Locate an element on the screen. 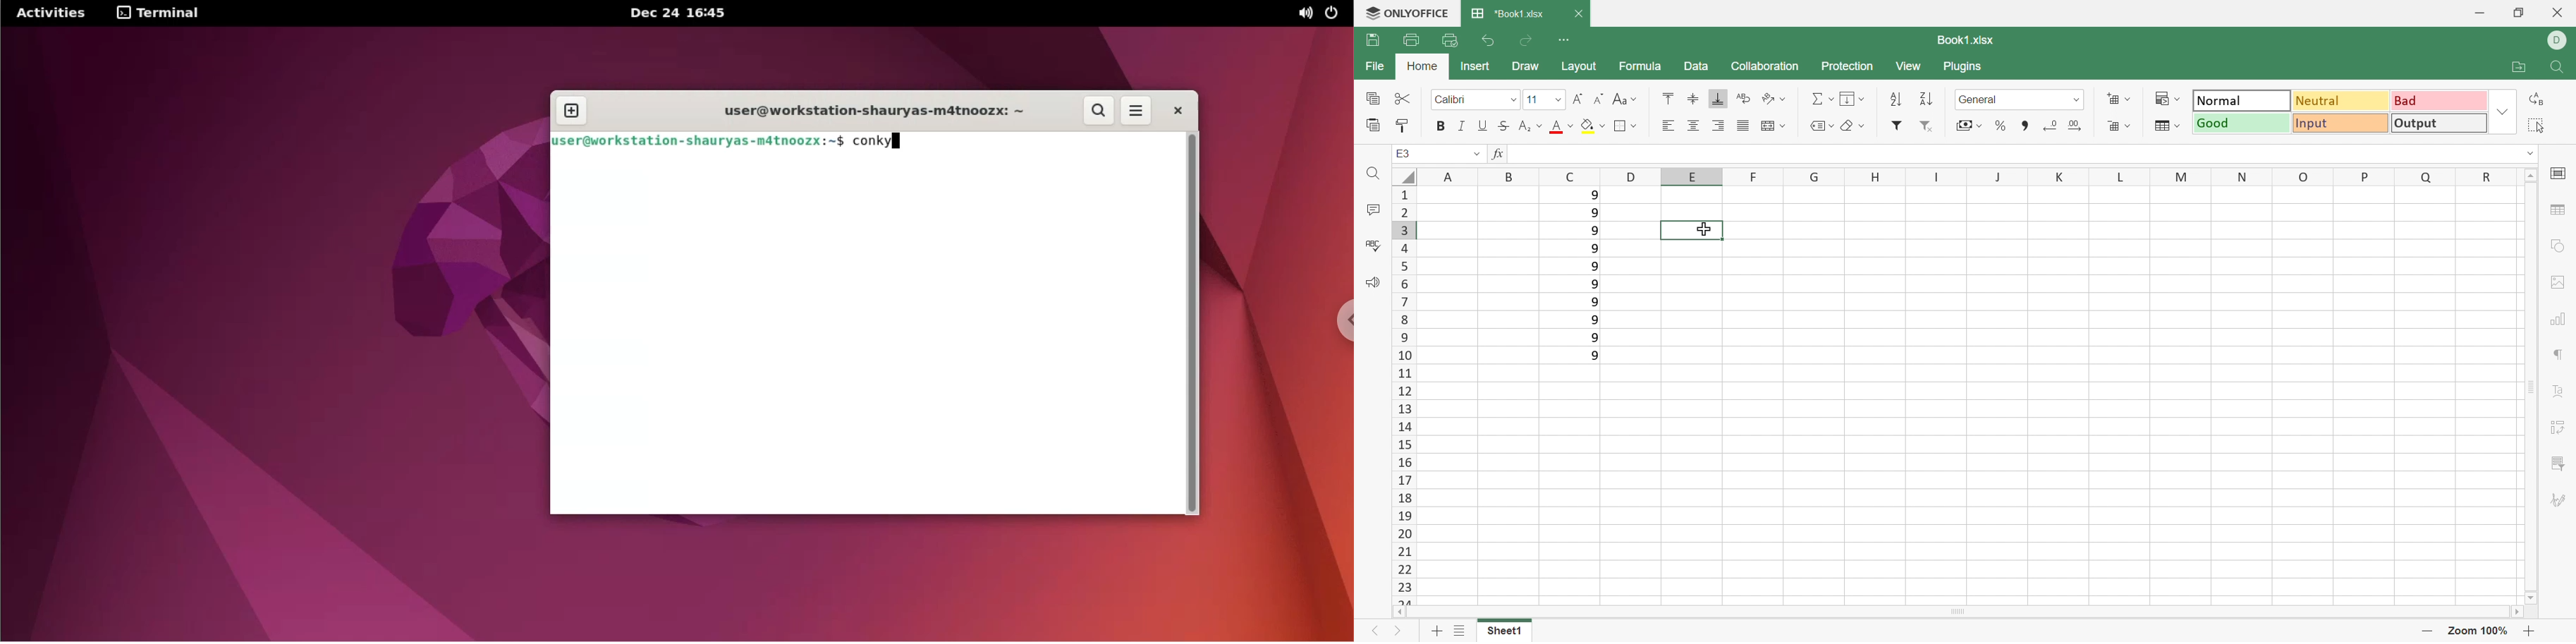 Image resolution: width=2576 pixels, height=644 pixels. Layout is located at coordinates (1578, 66).